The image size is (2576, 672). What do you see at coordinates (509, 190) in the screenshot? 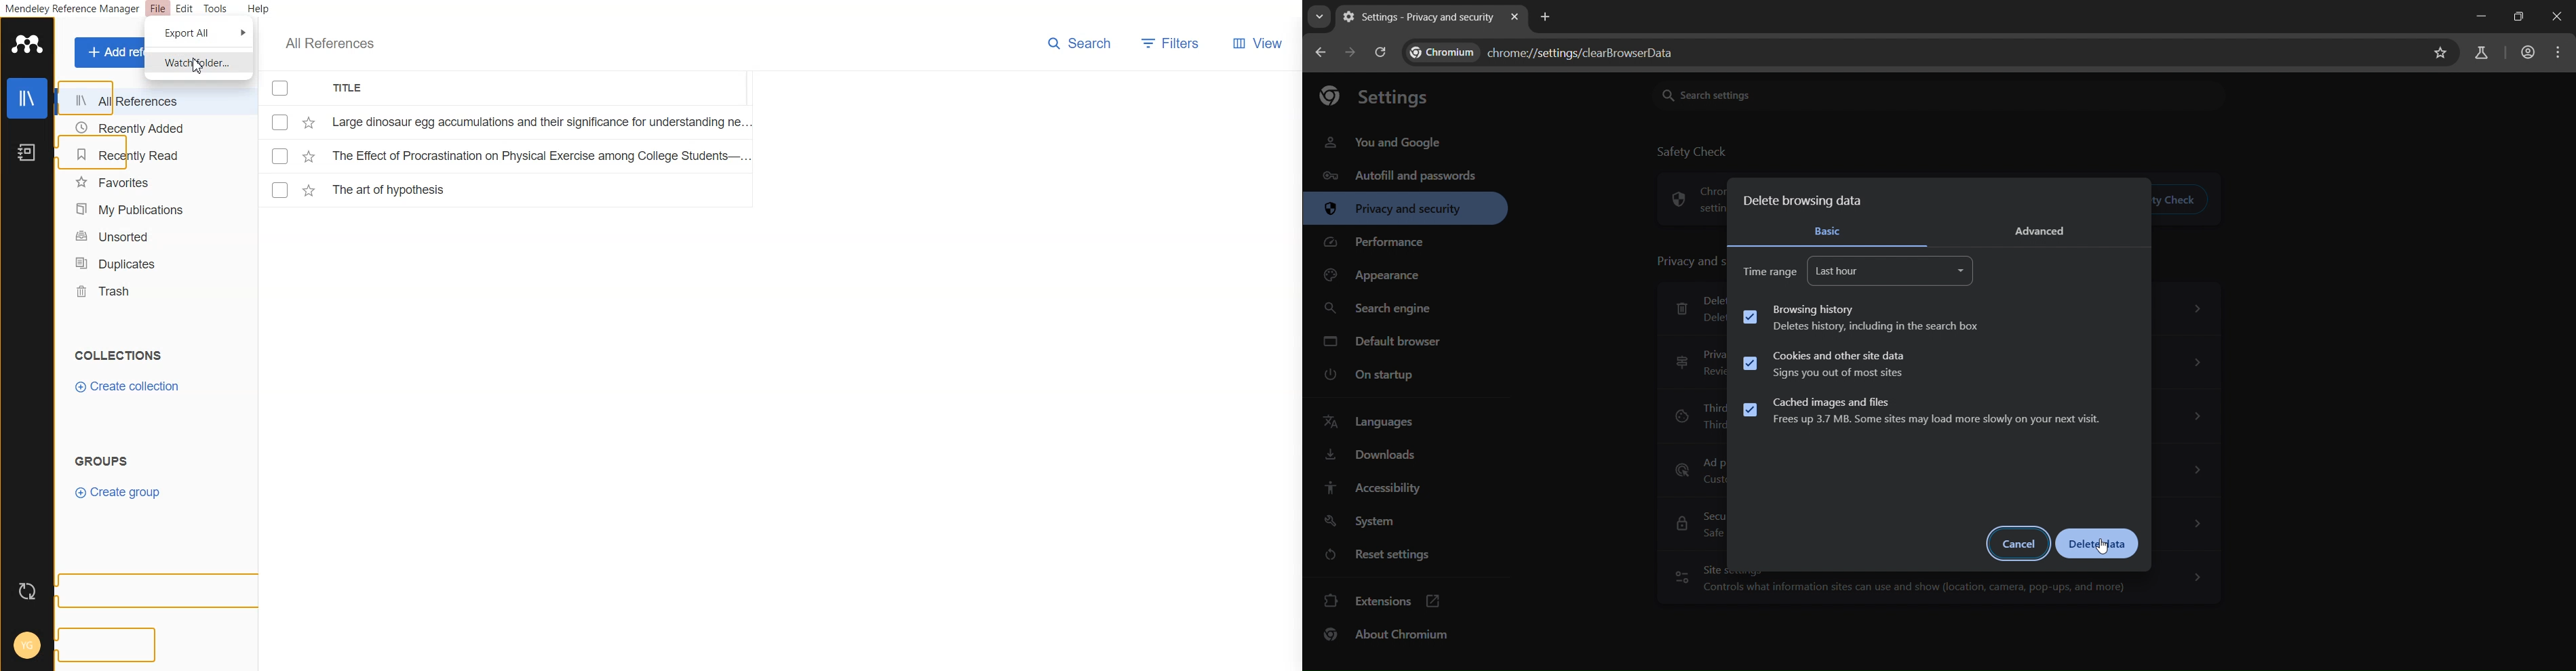
I see `File` at bounding box center [509, 190].